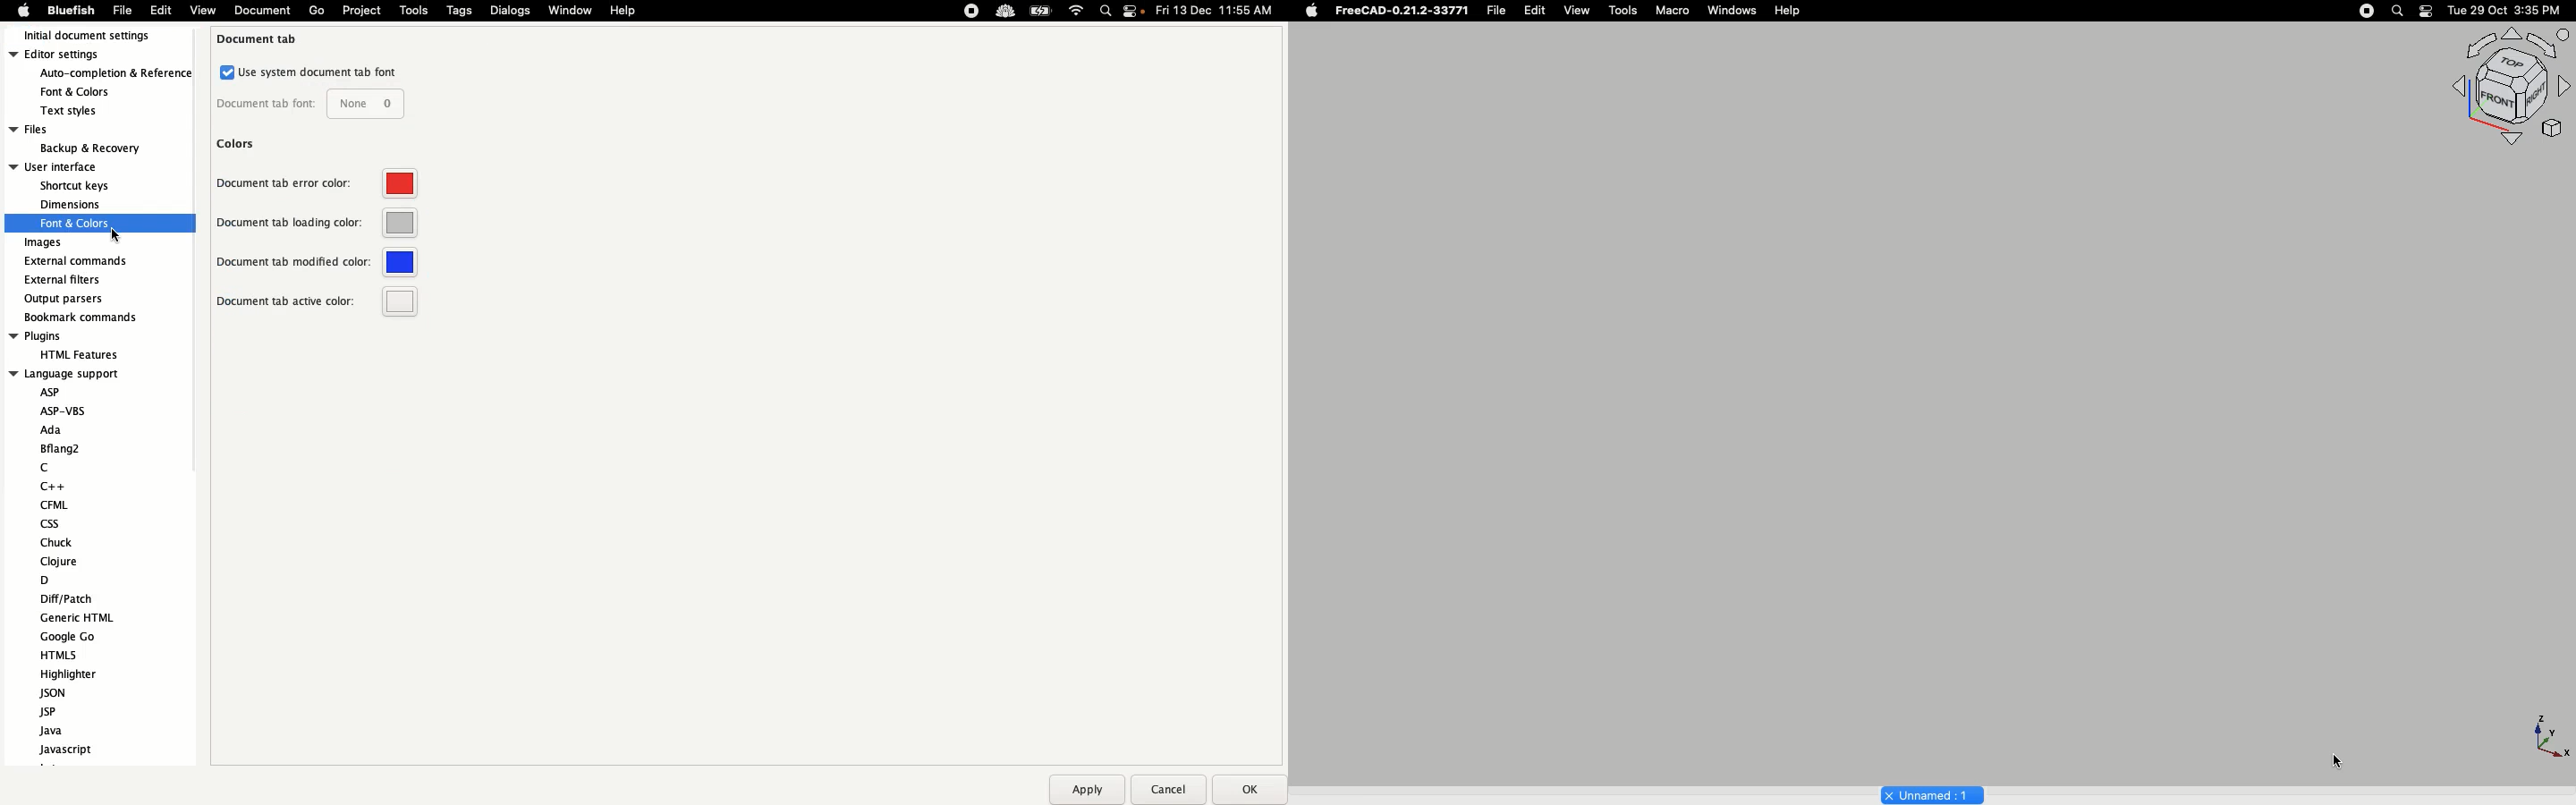 The height and width of the screenshot is (812, 2576). I want to click on cursor, so click(2336, 760).